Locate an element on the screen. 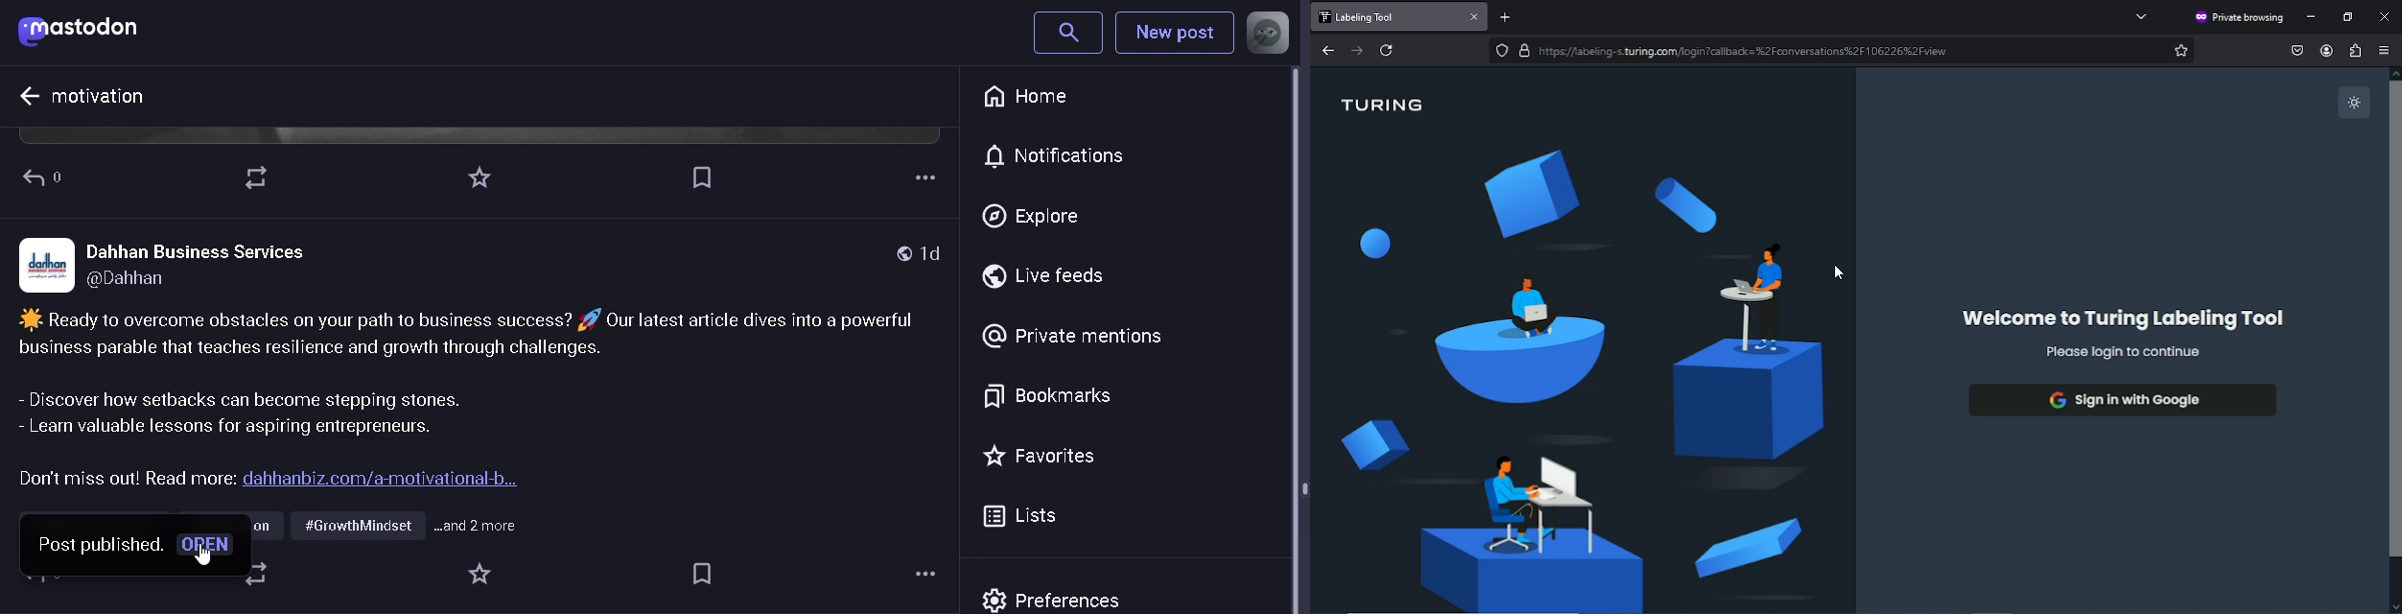 This screenshot has height=616, width=2408. list all tabs is located at coordinates (2142, 16).